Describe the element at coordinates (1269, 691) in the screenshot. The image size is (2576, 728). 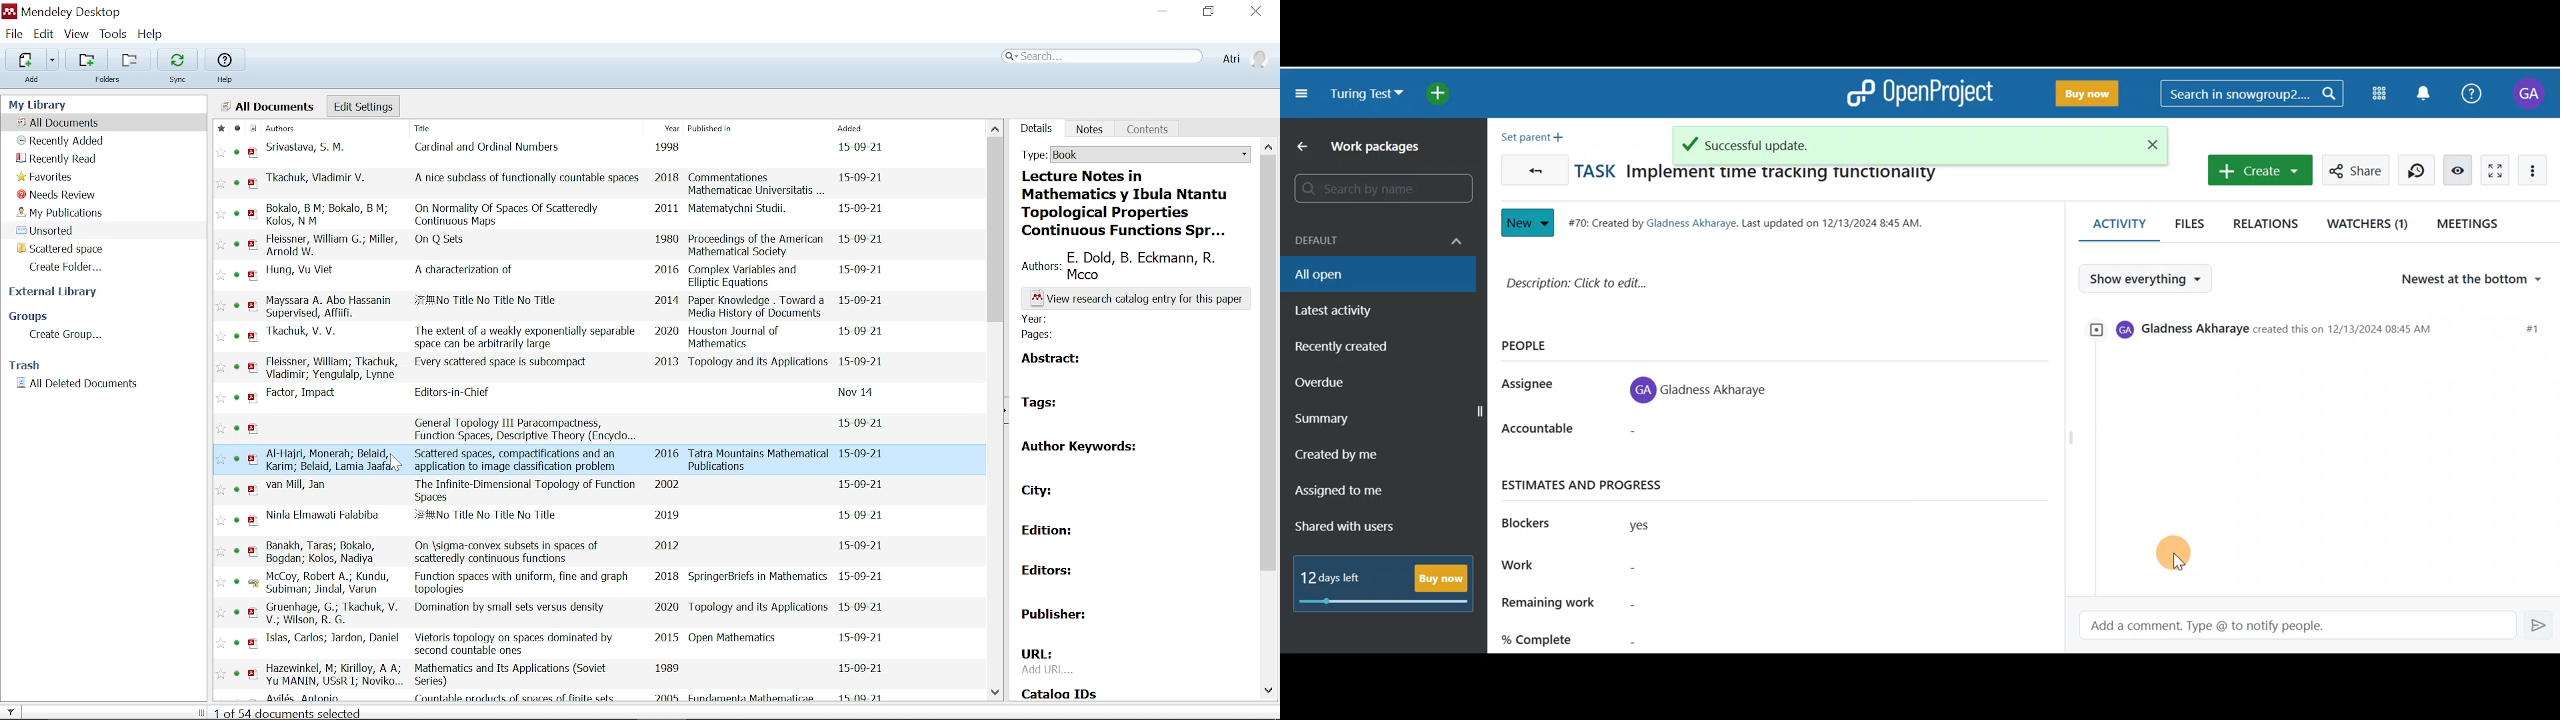
I see `Move down in document details` at that location.